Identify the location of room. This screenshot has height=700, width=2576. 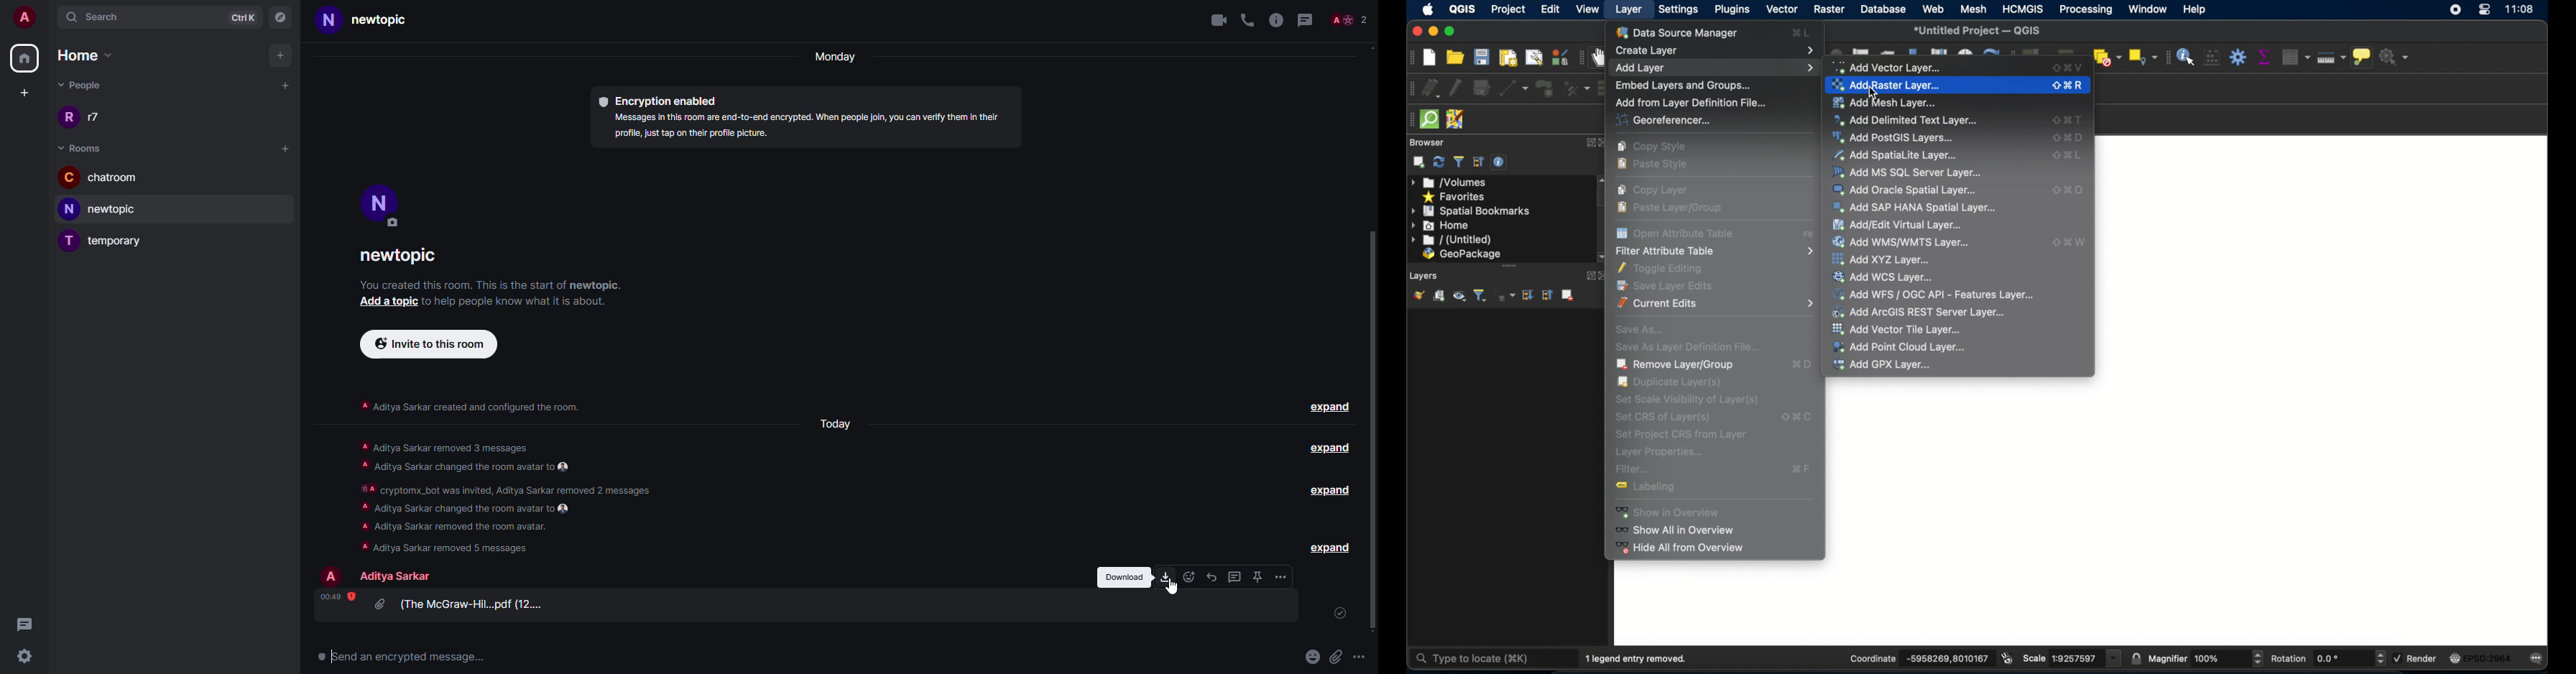
(84, 149).